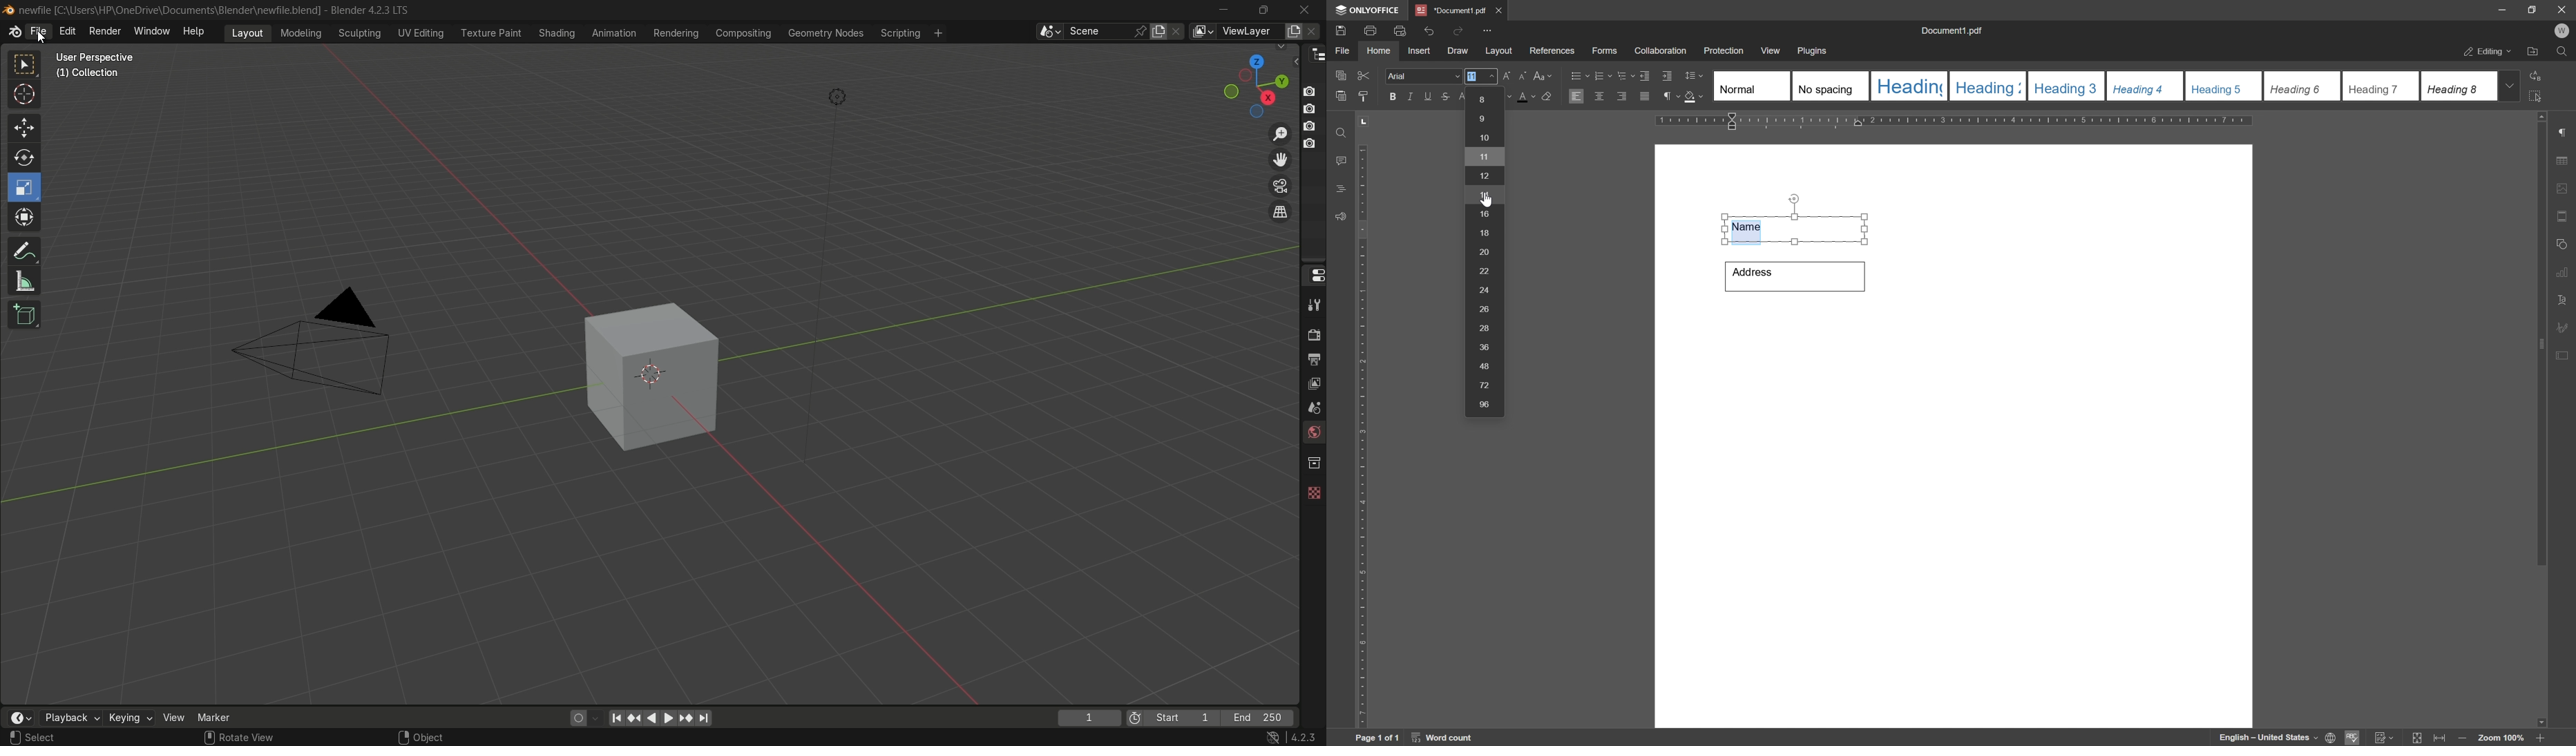 This screenshot has width=2576, height=756. What do you see at coordinates (1252, 83) in the screenshot?
I see `preset view` at bounding box center [1252, 83].